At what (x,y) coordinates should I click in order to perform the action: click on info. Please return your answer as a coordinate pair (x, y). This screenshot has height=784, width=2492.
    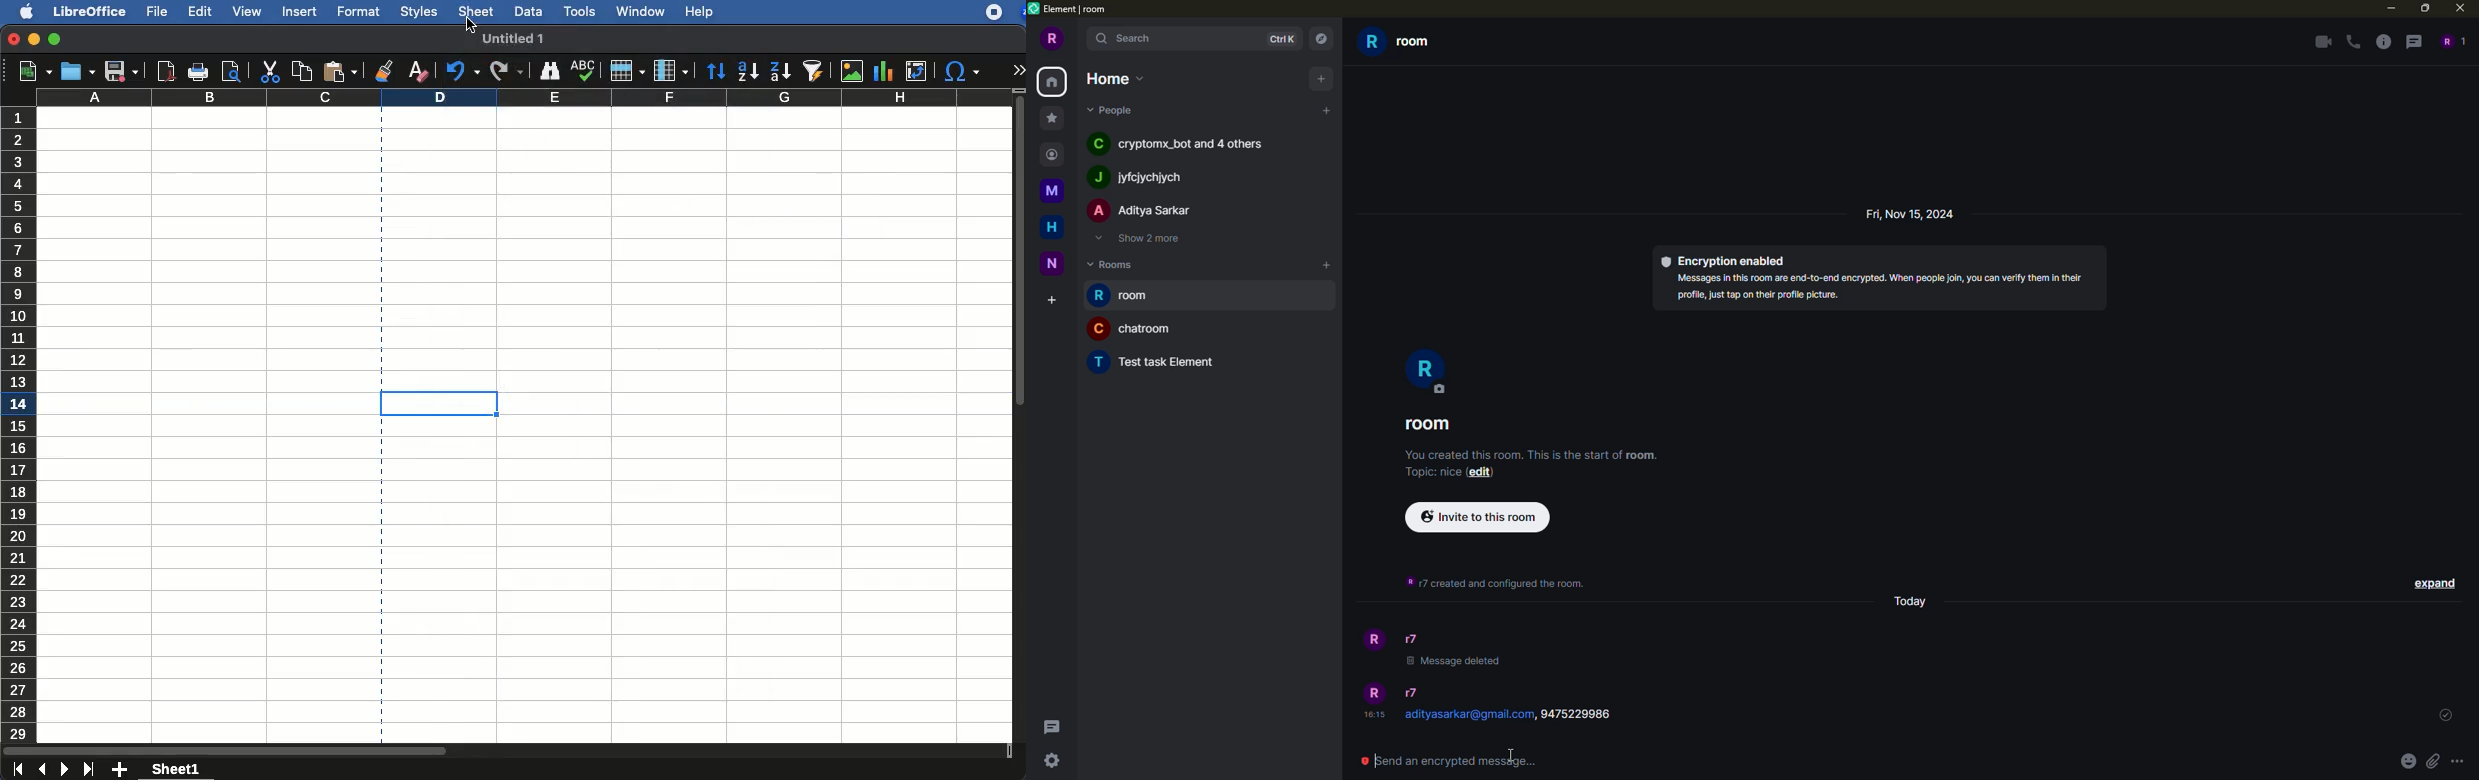
    Looking at the image, I should click on (2382, 41).